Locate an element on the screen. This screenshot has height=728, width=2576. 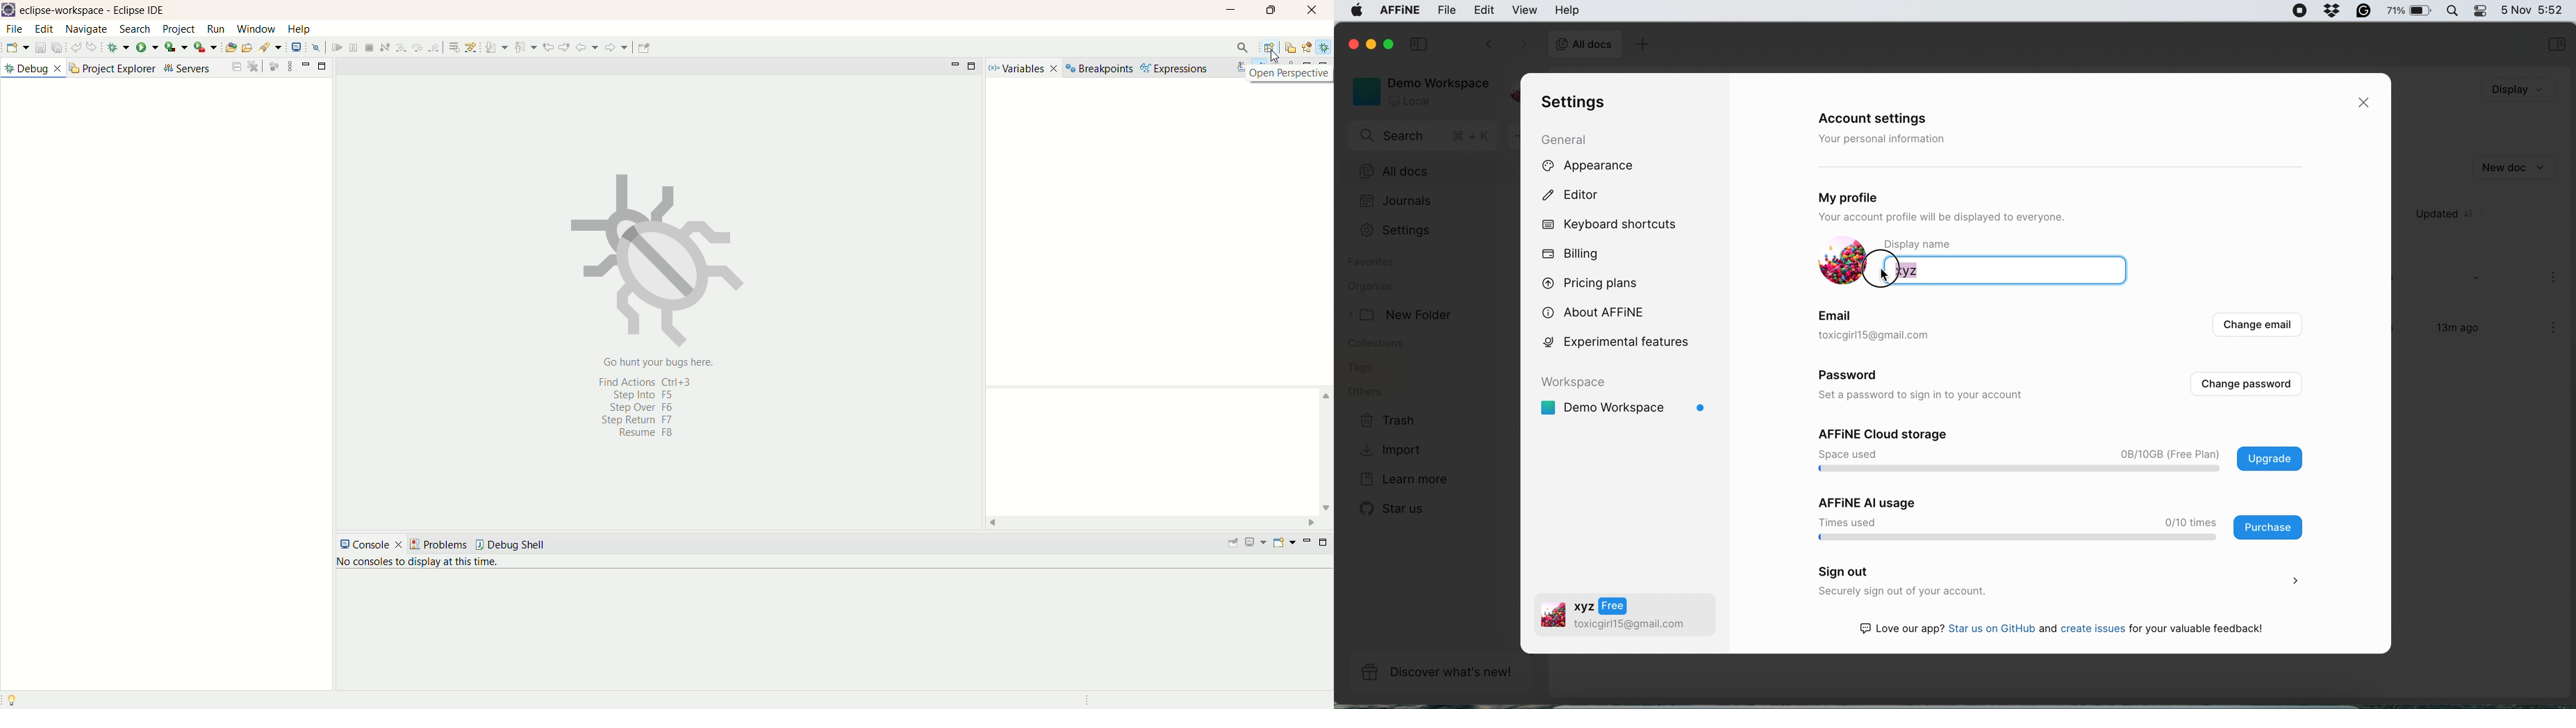
oa v2
toxicgirll5@gmail.com is located at coordinates (1614, 616).